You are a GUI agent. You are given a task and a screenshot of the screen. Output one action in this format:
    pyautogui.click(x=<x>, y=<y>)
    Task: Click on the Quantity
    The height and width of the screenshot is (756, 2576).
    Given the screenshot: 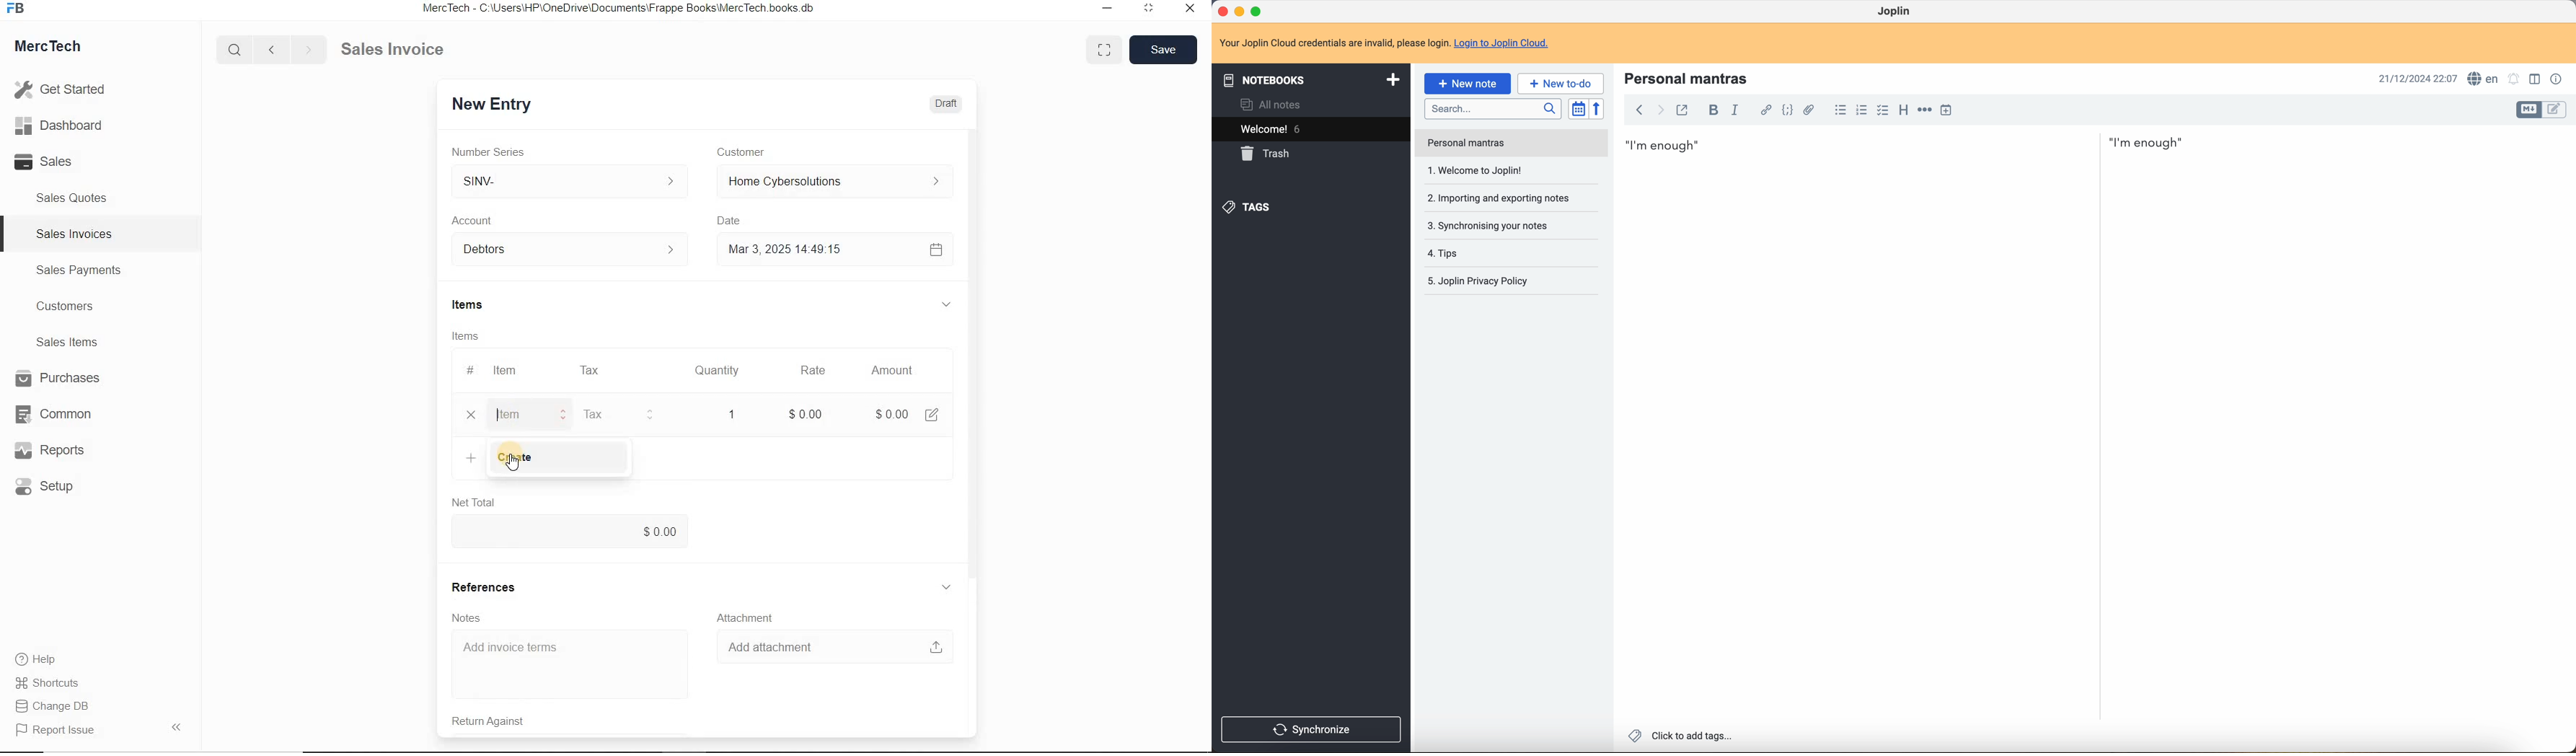 What is the action you would take?
    pyautogui.click(x=713, y=373)
    